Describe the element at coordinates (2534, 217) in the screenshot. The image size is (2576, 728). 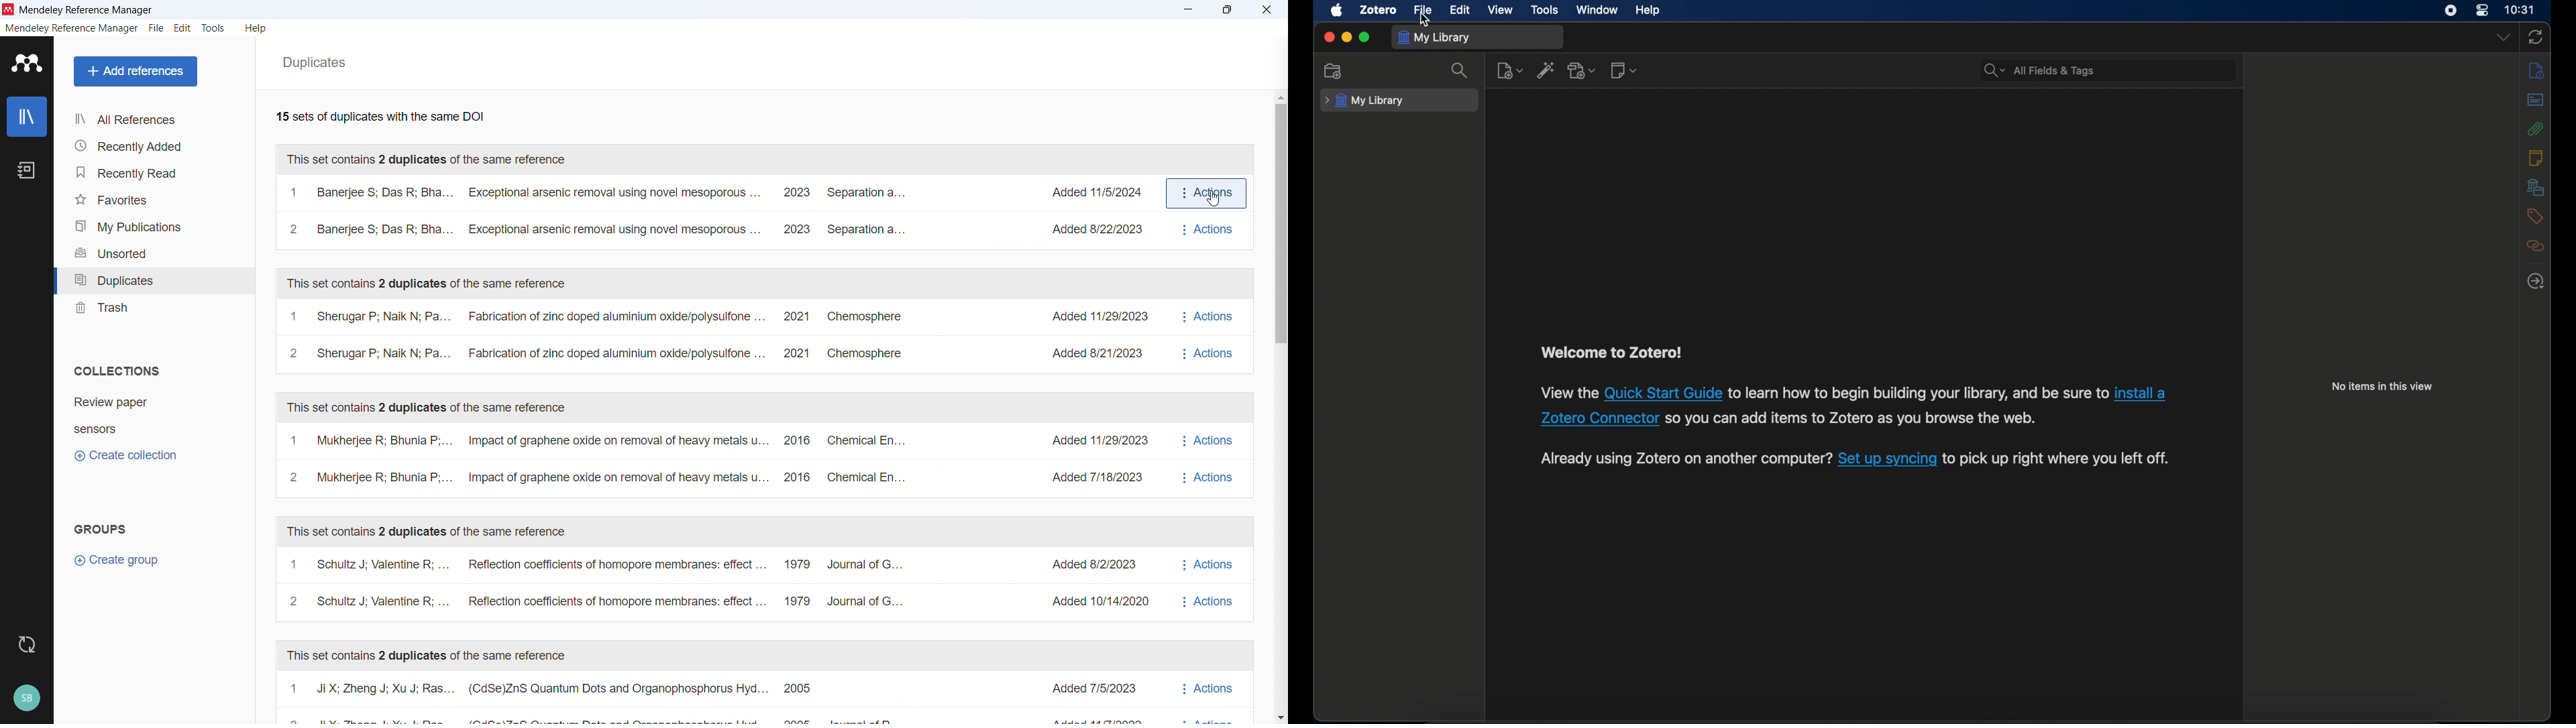
I see `tags` at that location.